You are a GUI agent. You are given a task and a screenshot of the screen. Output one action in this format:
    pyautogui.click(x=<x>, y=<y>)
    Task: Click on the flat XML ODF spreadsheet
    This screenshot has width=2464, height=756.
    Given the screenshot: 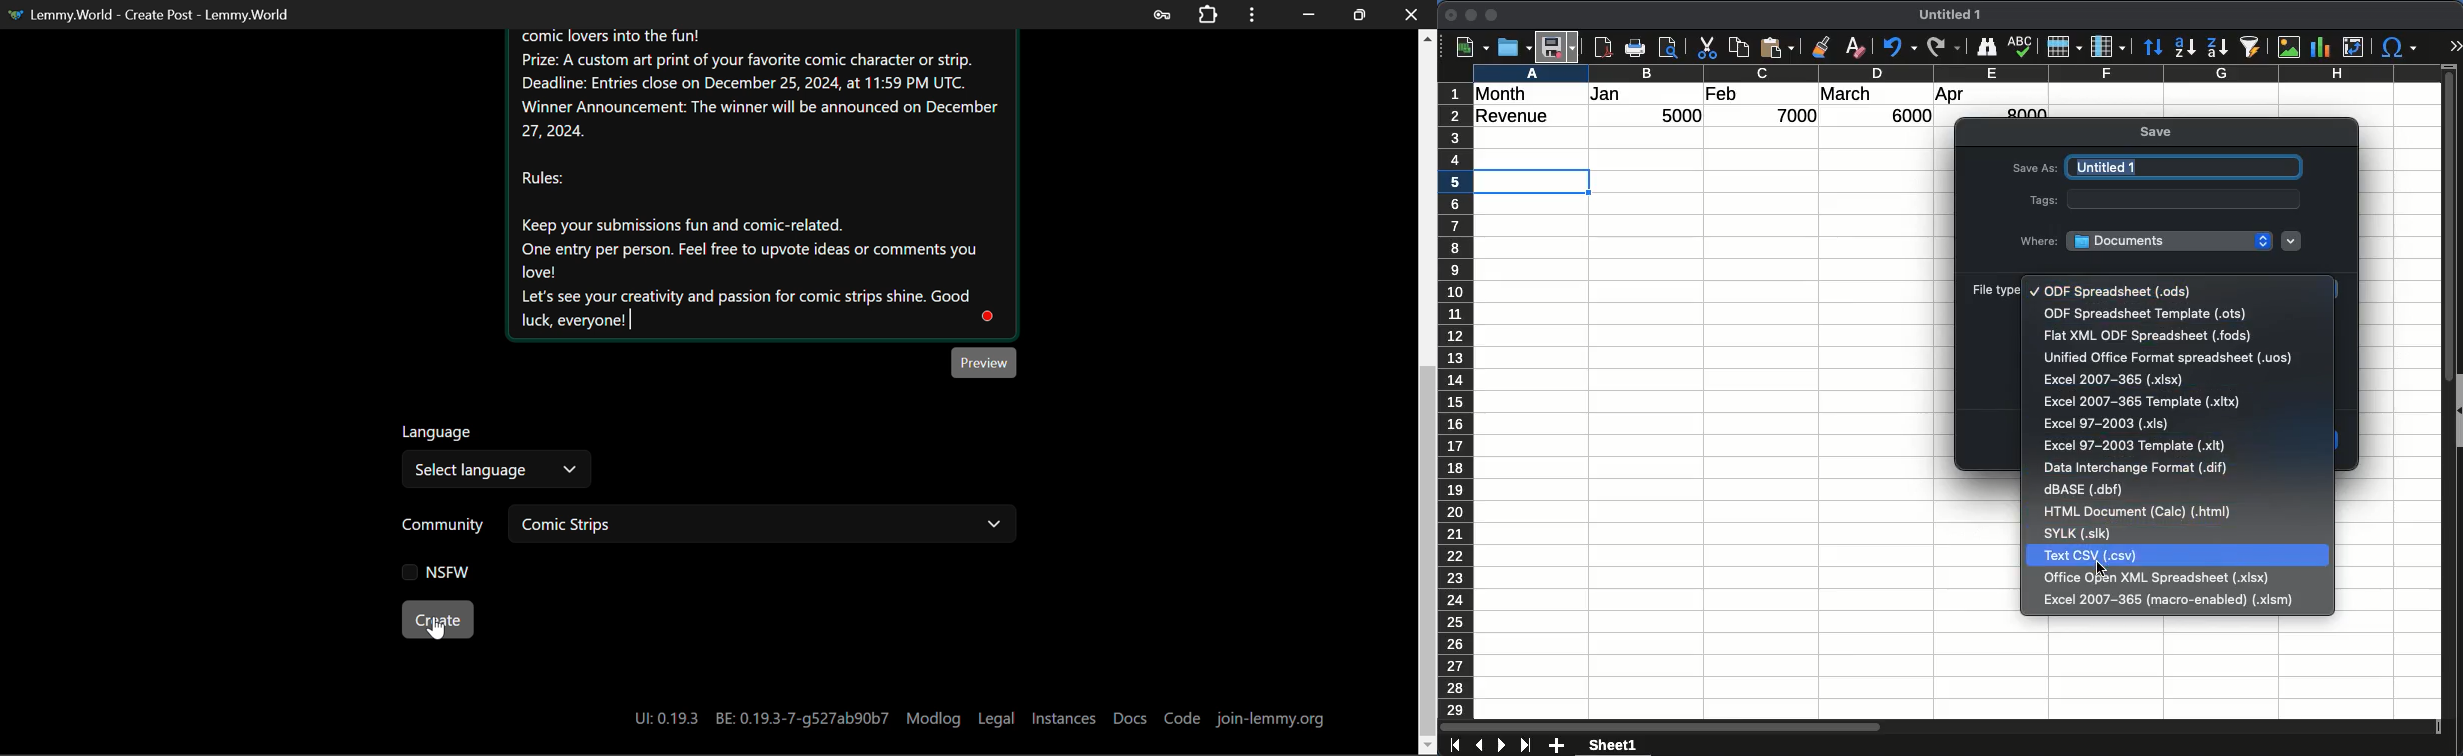 What is the action you would take?
    pyautogui.click(x=2148, y=335)
    